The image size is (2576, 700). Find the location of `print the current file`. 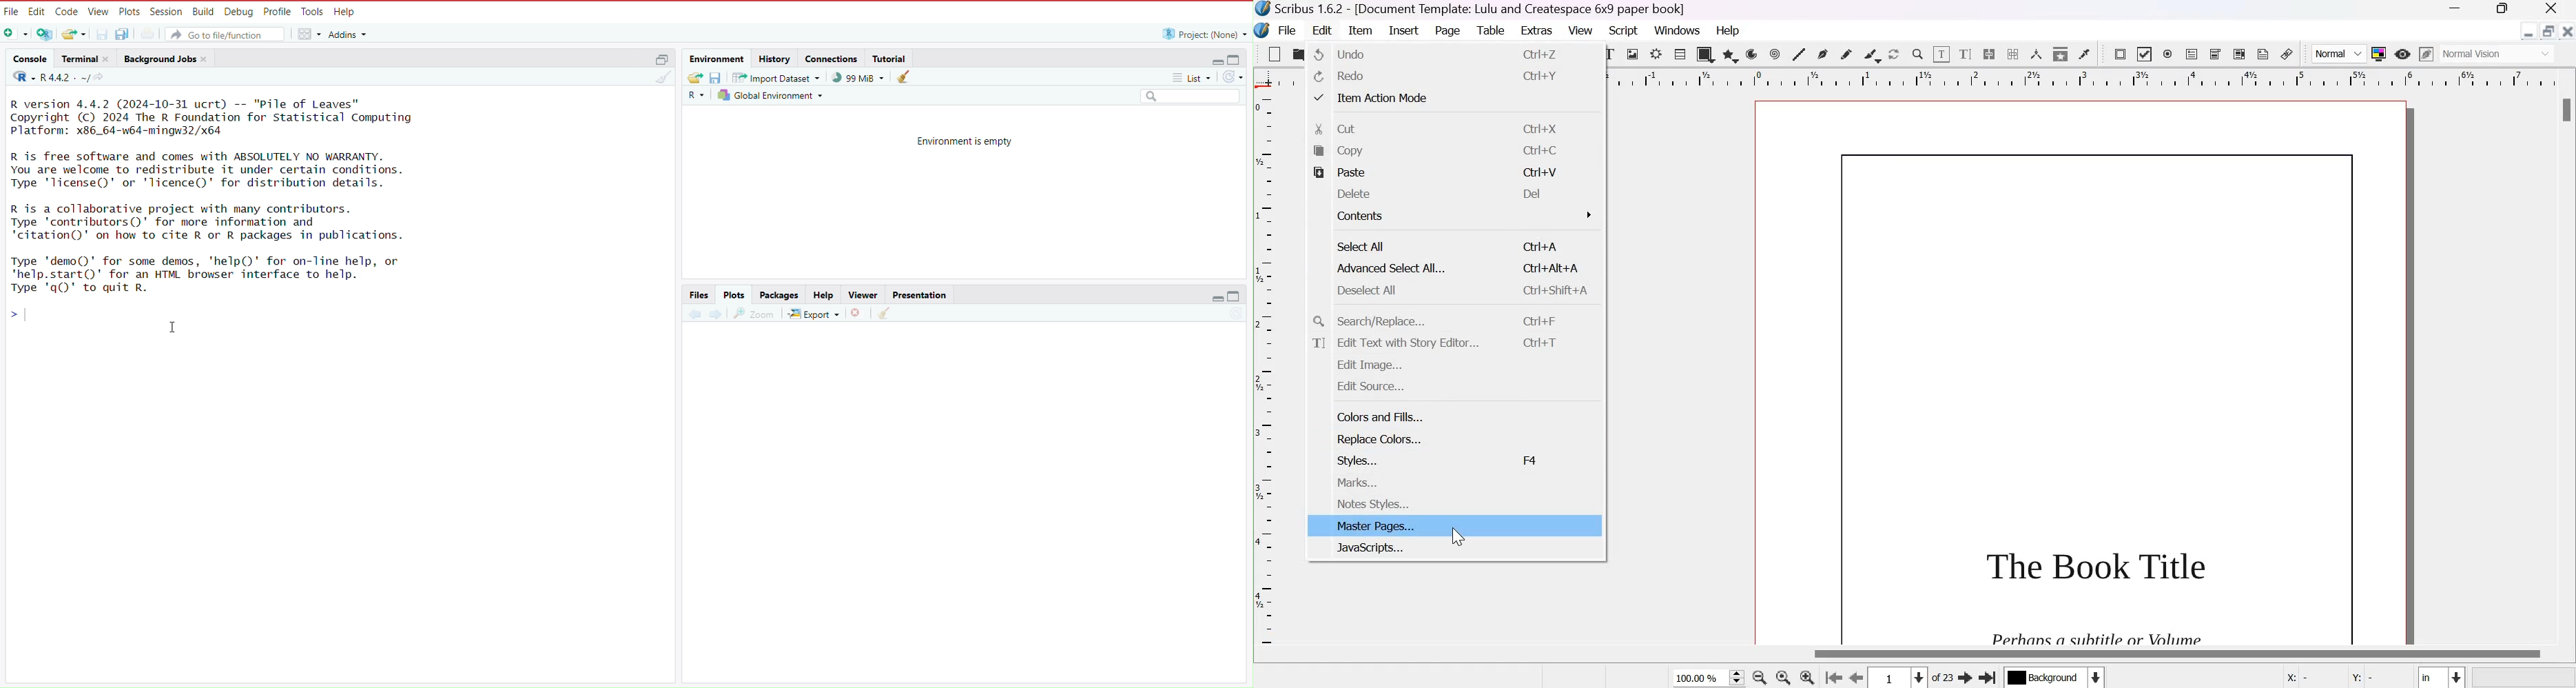

print the current file is located at coordinates (147, 35).